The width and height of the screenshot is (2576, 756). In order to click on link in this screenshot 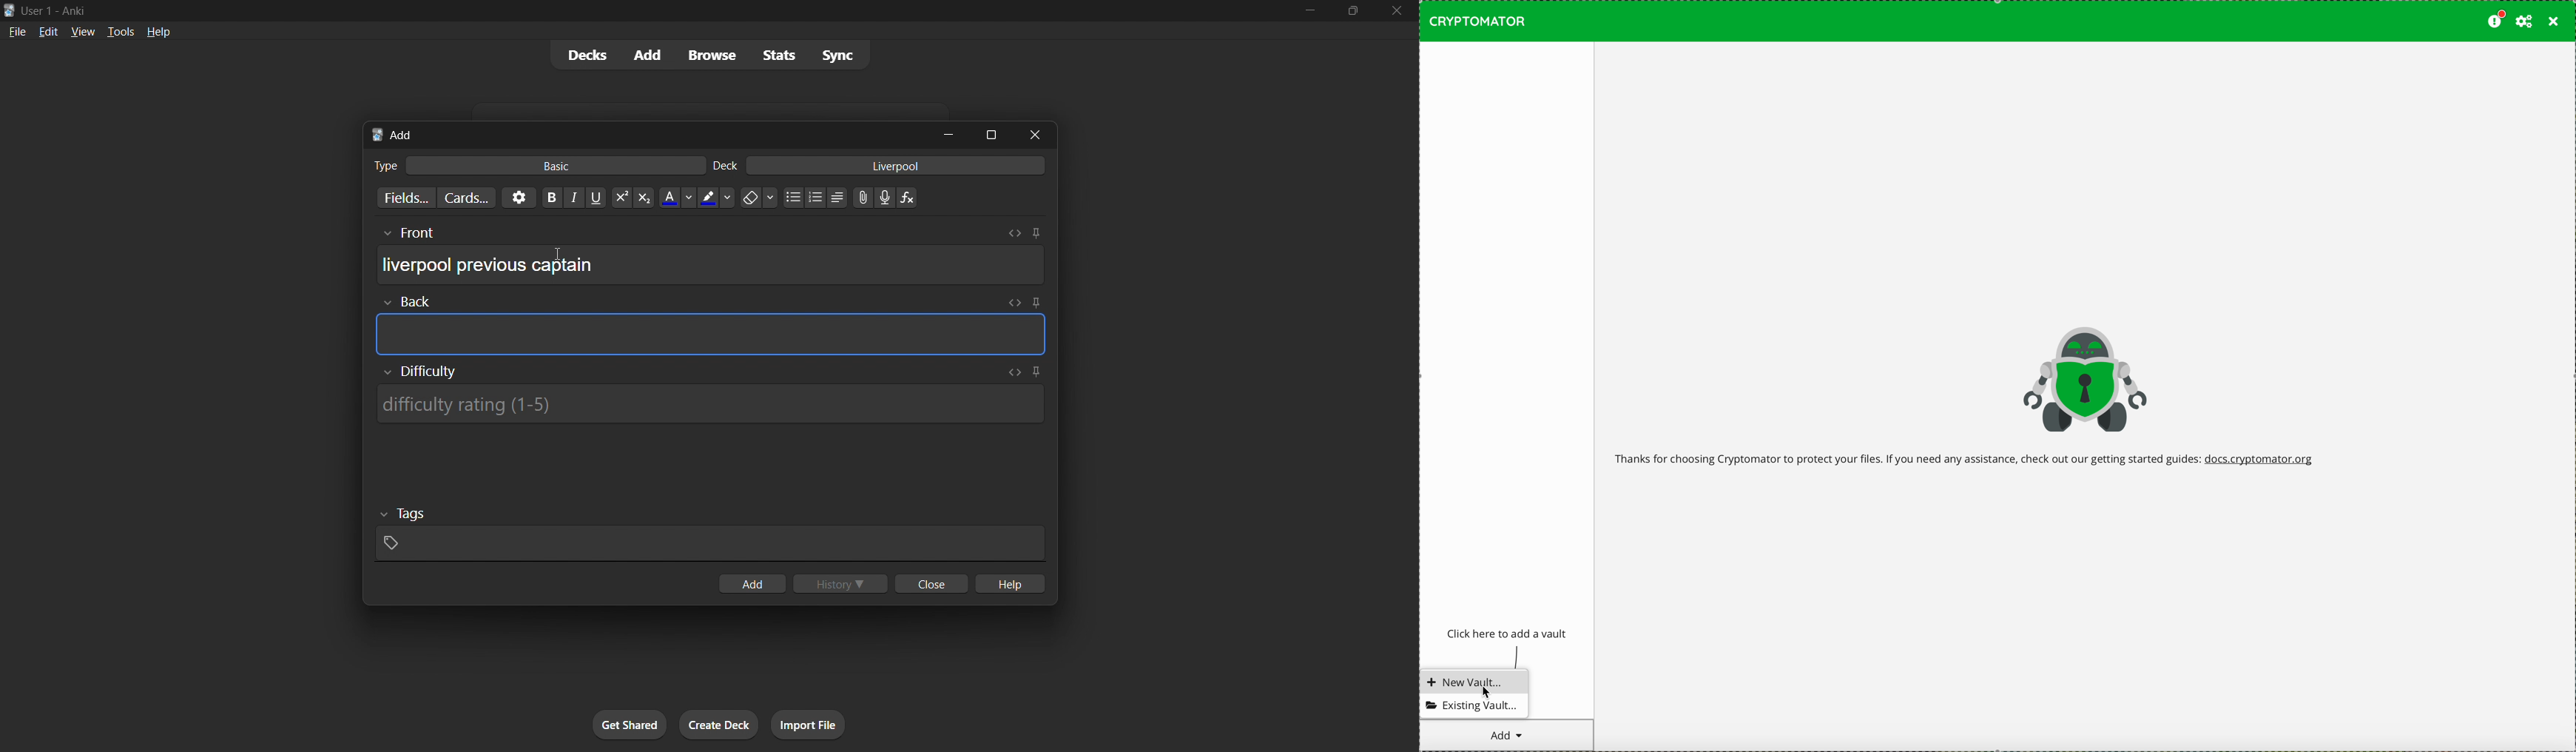, I will do `click(861, 199)`.